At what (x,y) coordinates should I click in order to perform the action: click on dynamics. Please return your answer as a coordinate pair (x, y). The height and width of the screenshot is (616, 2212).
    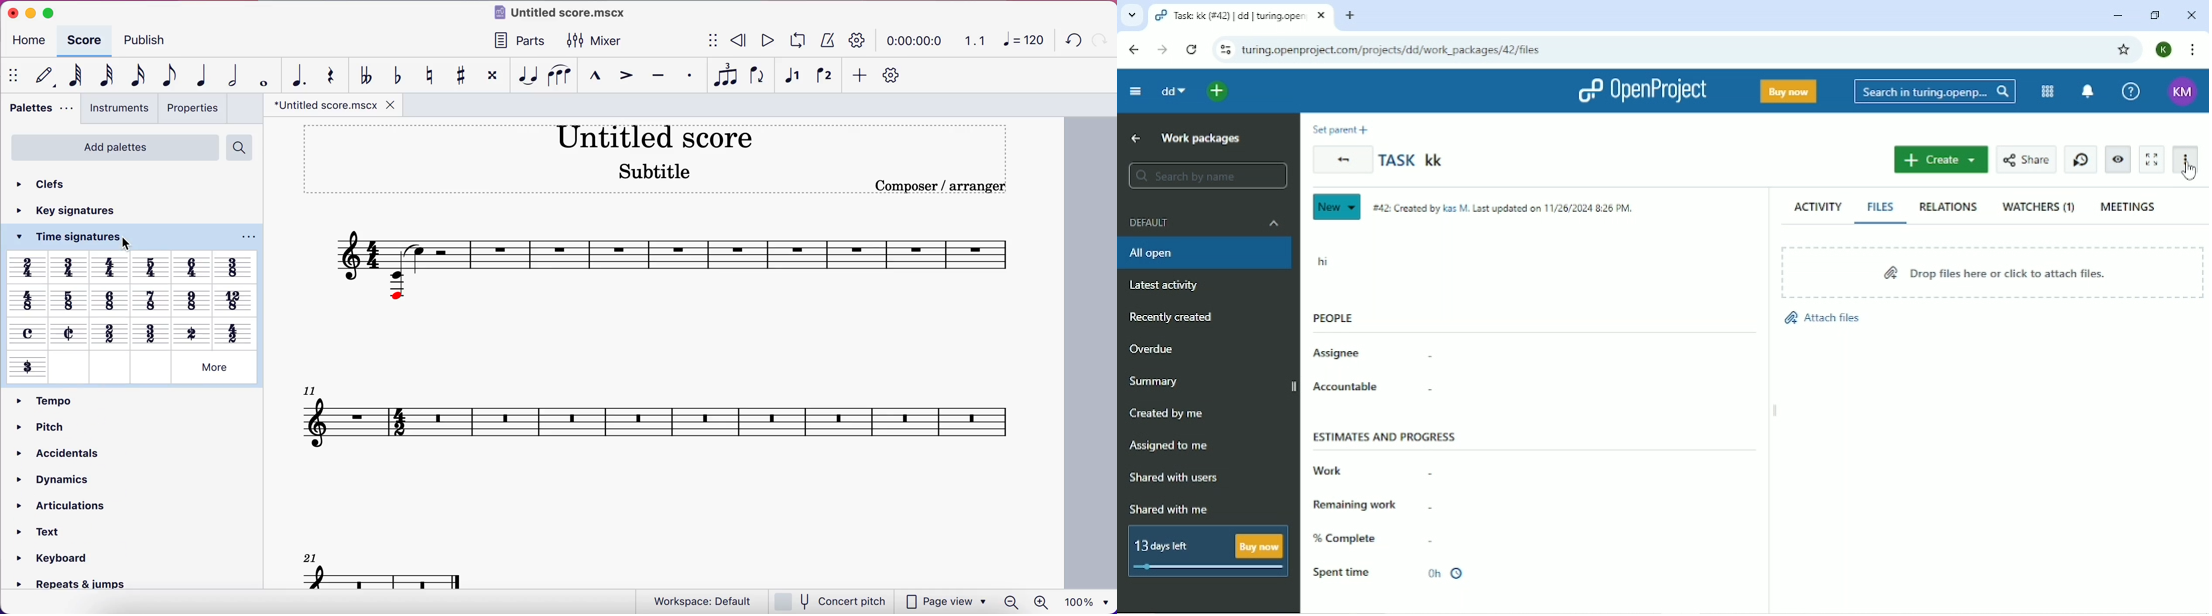
    Looking at the image, I should click on (52, 481).